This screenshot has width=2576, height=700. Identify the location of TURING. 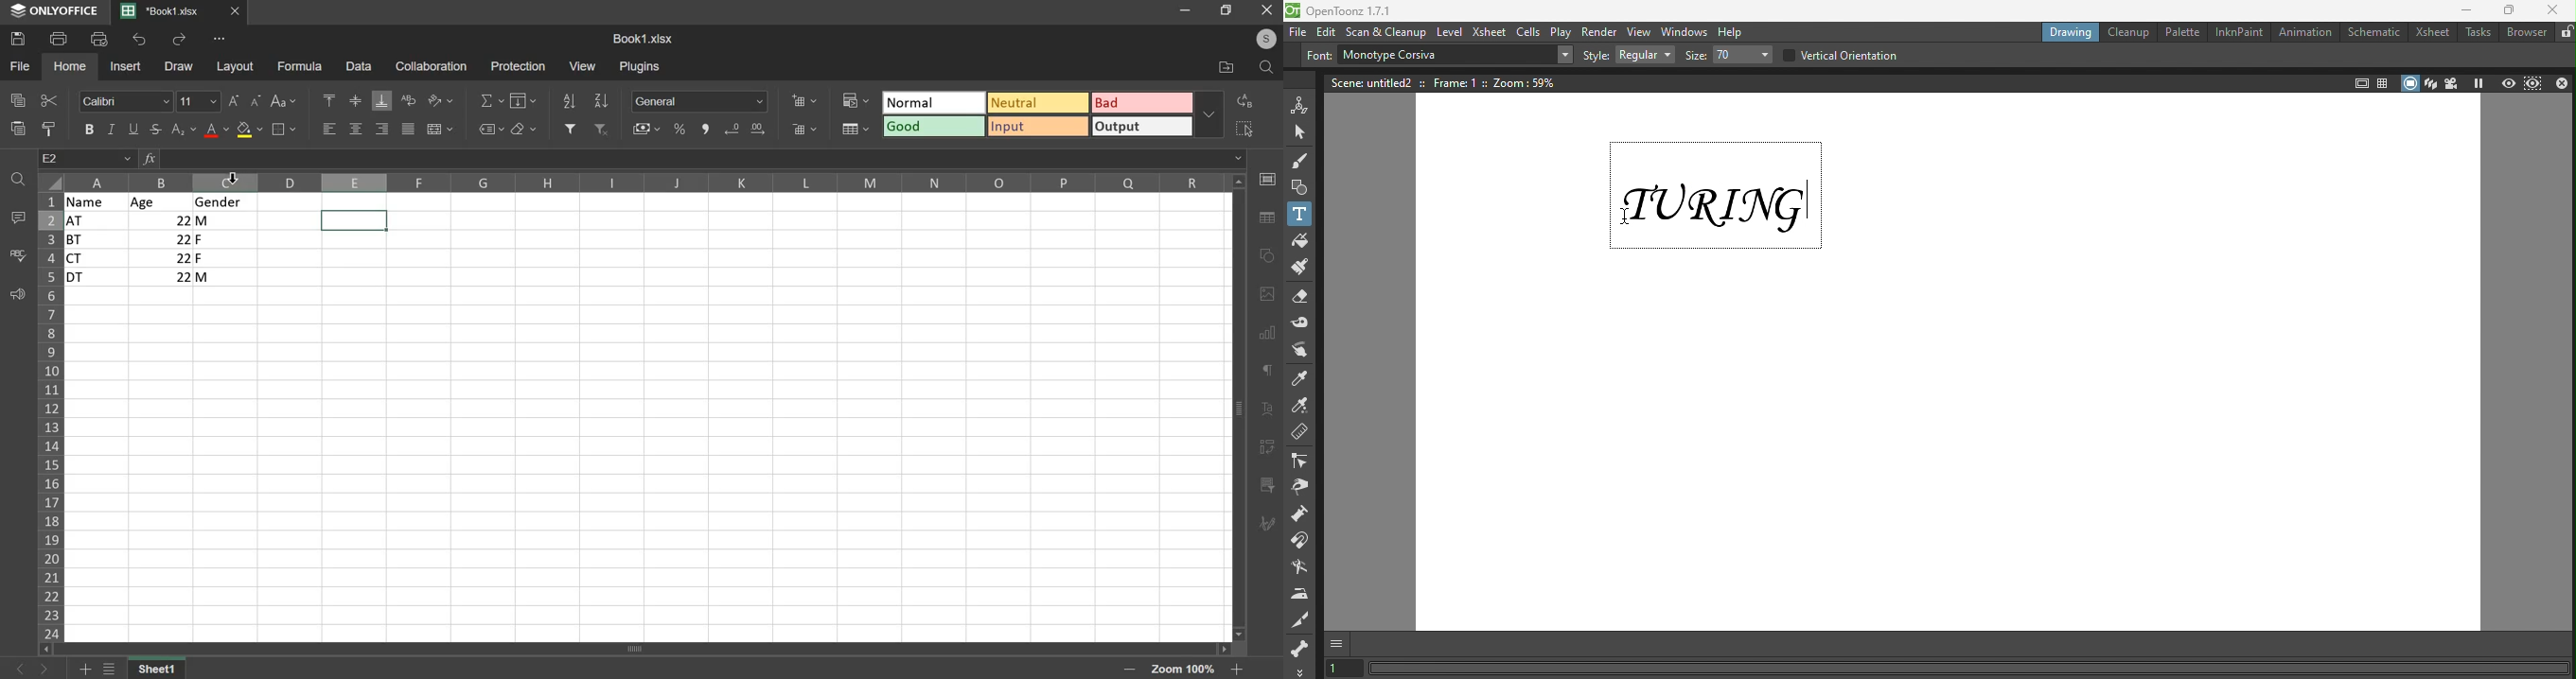
(1721, 190).